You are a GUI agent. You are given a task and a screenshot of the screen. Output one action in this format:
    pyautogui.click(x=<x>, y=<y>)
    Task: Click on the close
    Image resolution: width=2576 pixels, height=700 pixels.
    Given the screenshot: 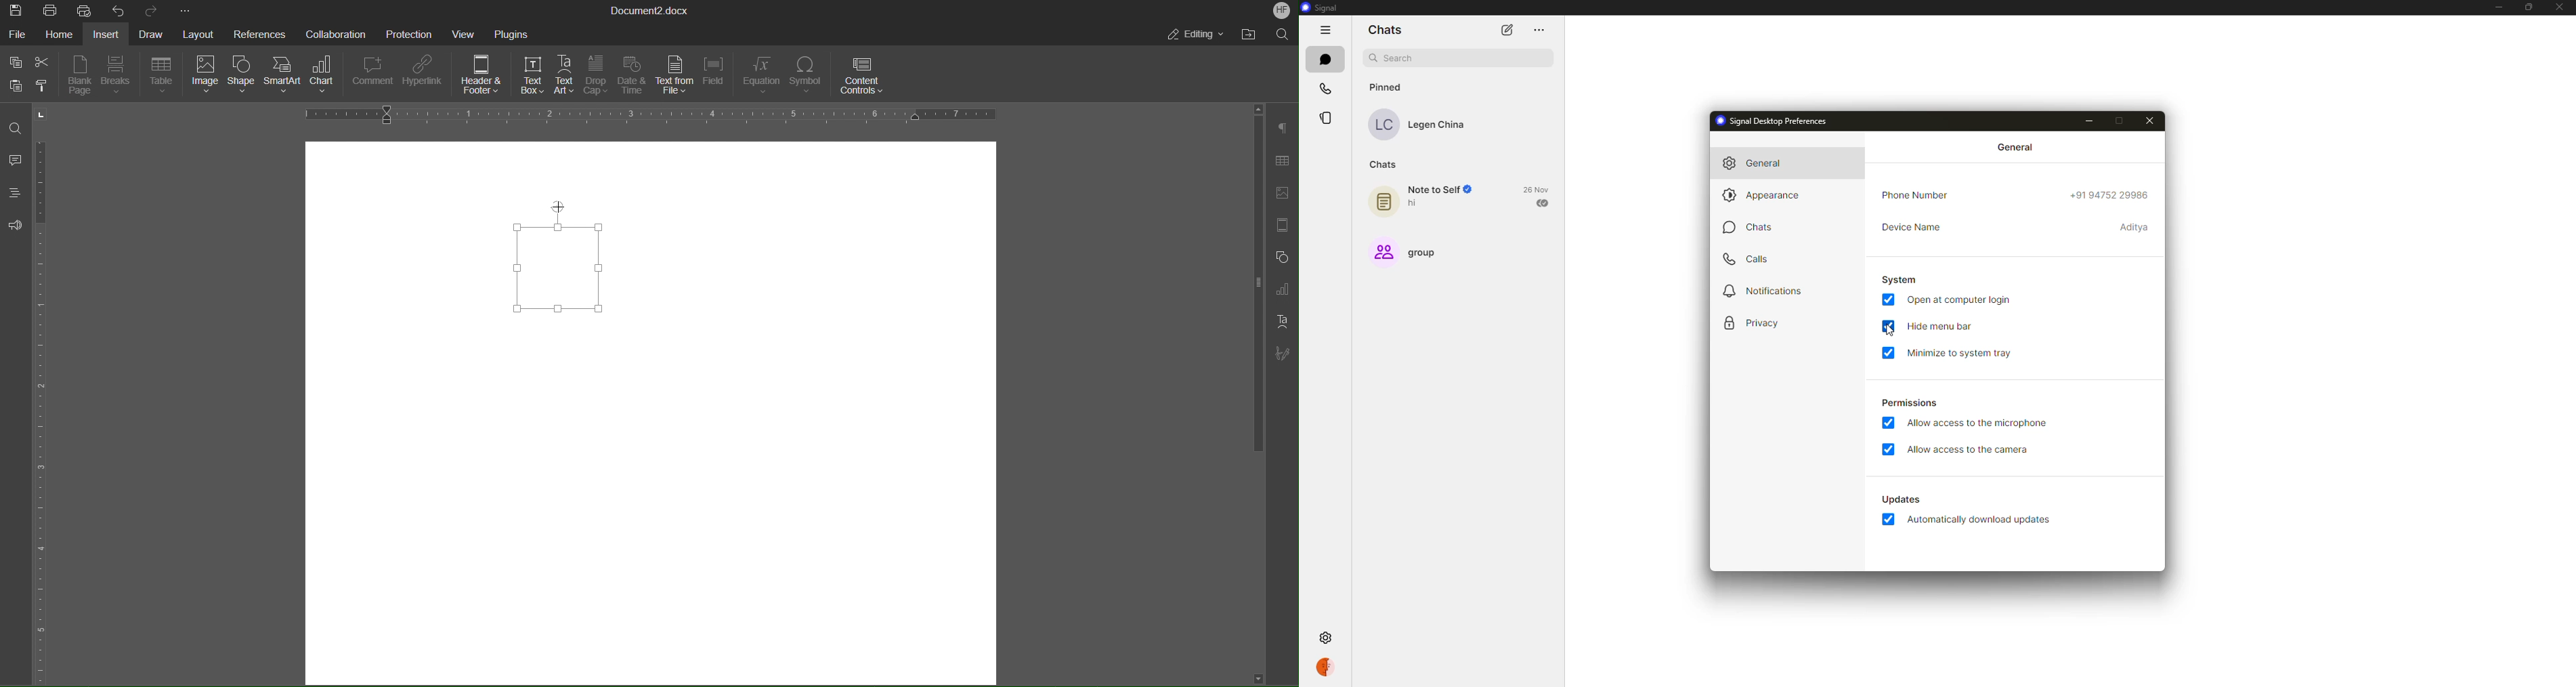 What is the action you would take?
    pyautogui.click(x=2151, y=122)
    